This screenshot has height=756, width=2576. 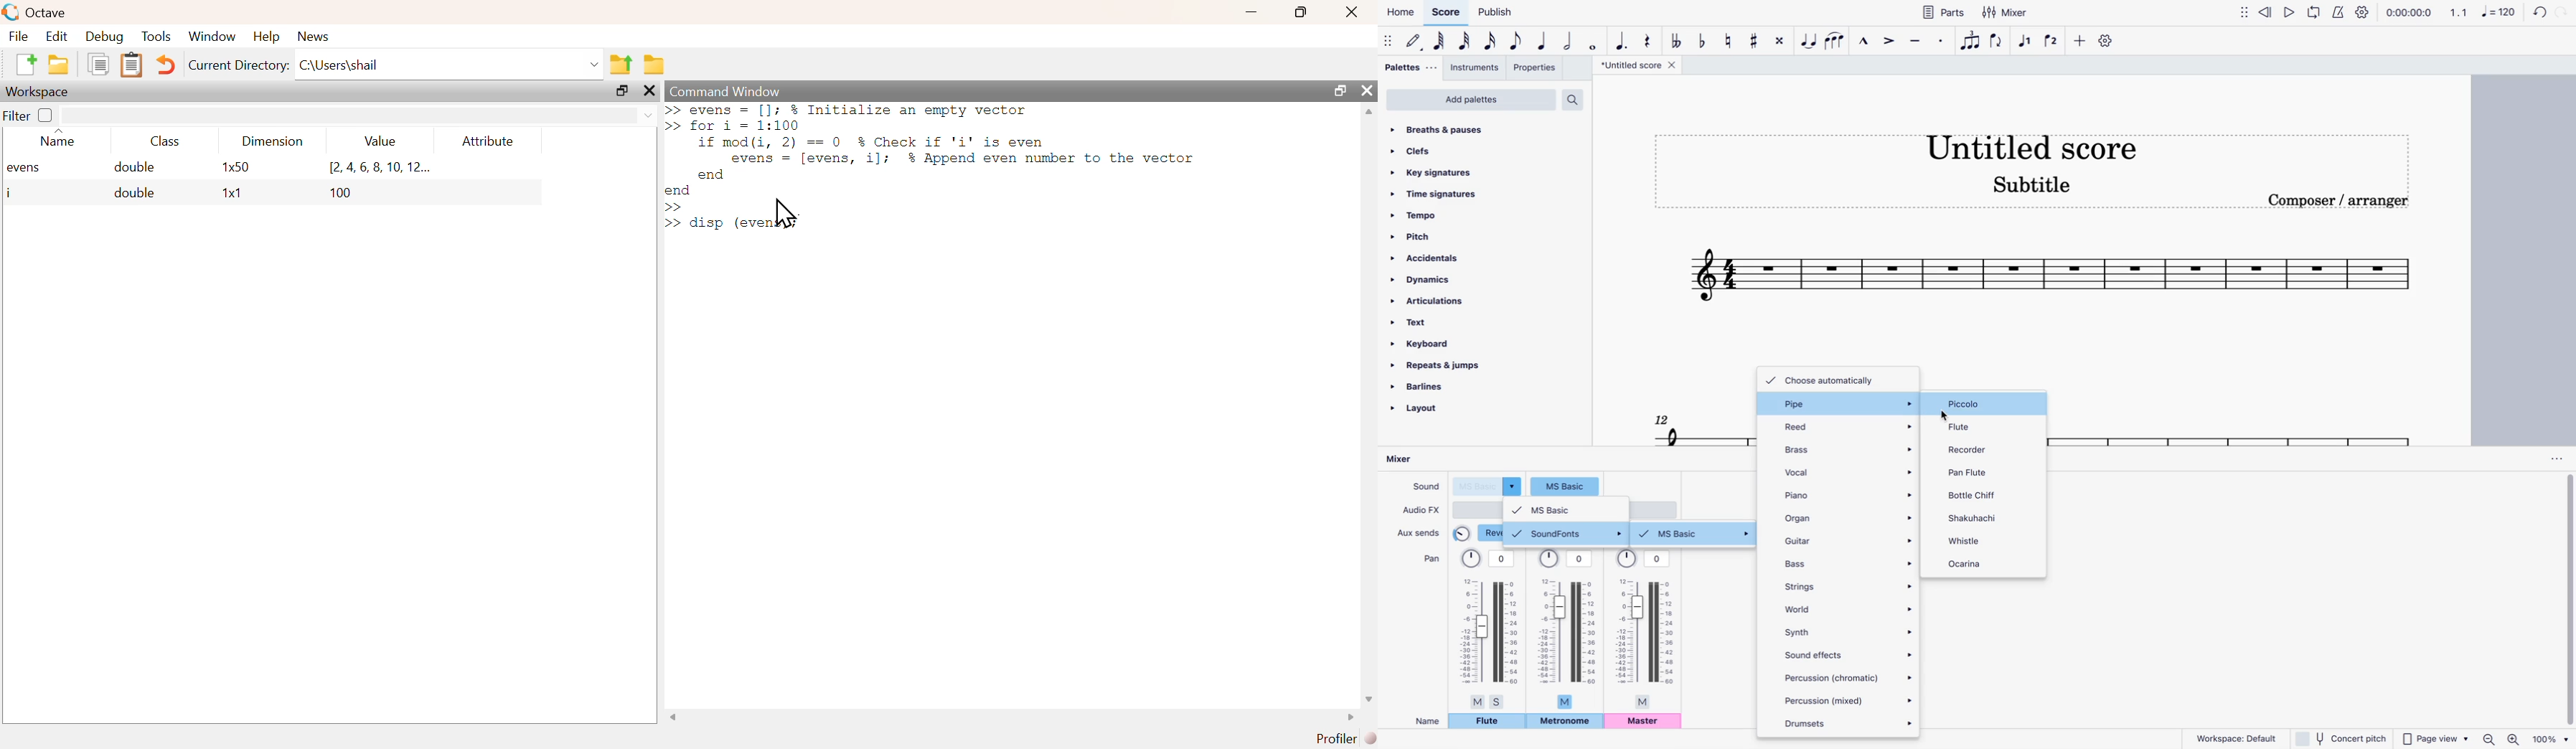 I want to click on maximize, so click(x=1298, y=12).